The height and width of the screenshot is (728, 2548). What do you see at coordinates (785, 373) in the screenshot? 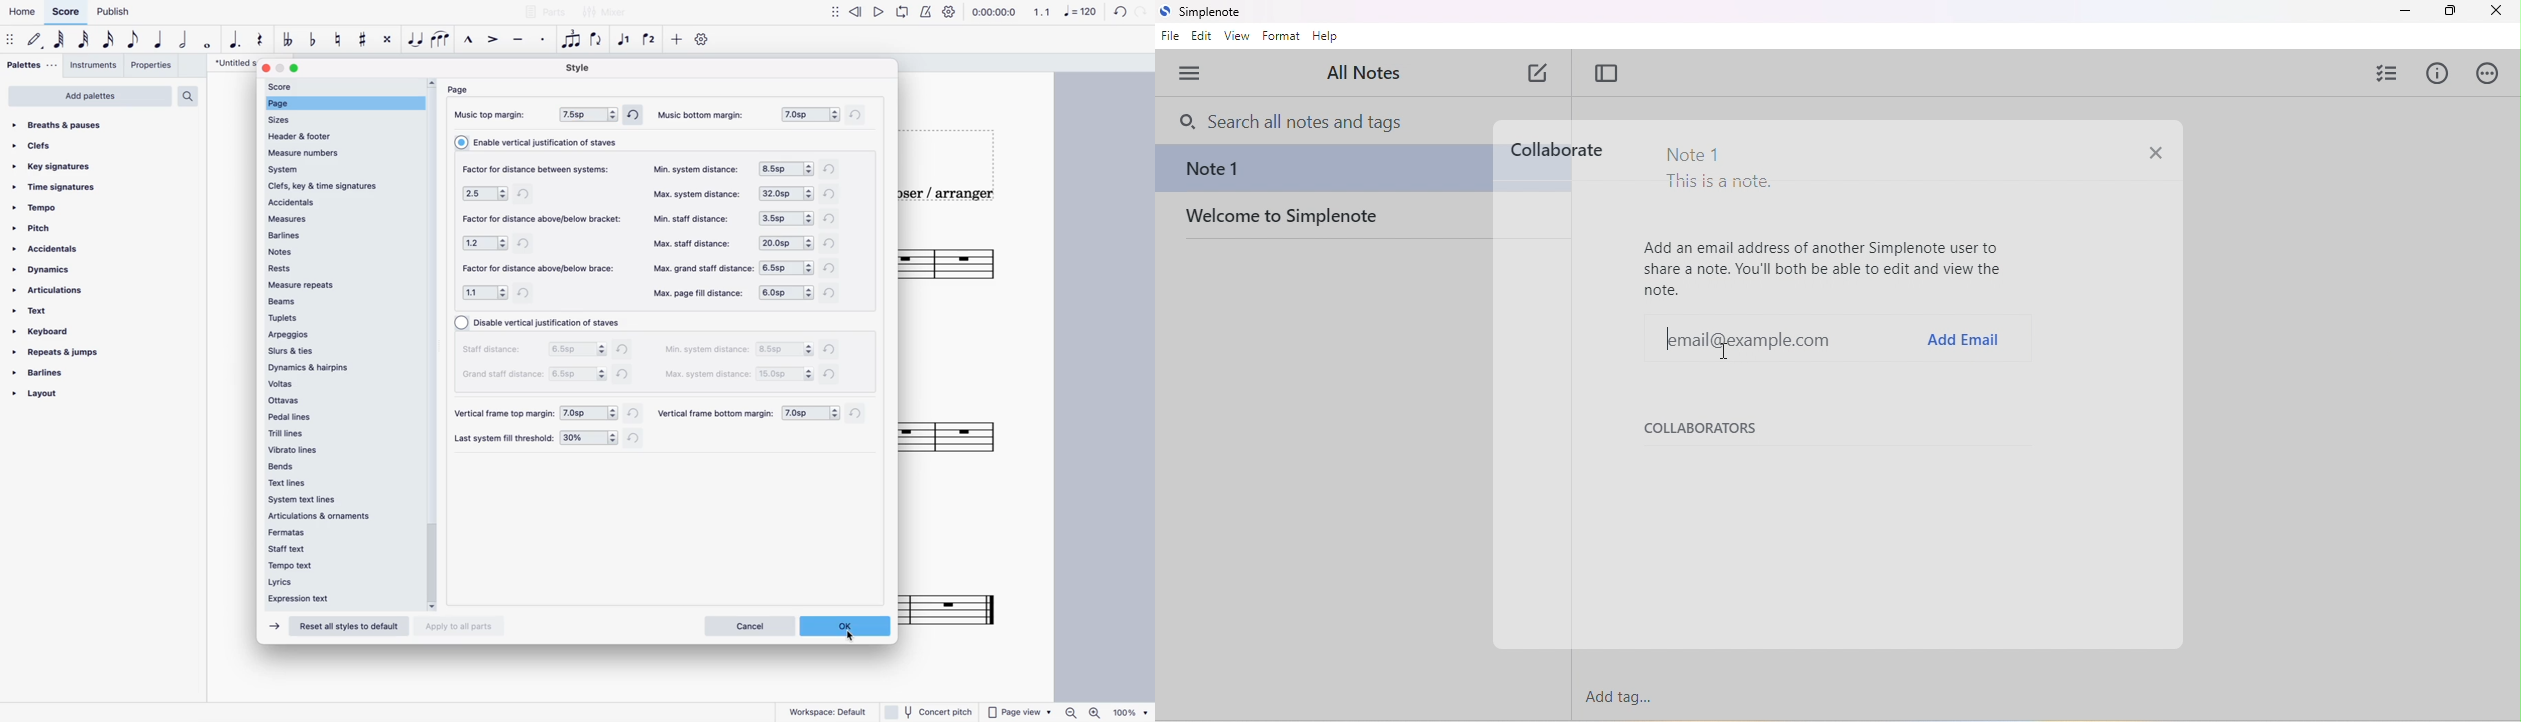
I see `options` at bounding box center [785, 373].